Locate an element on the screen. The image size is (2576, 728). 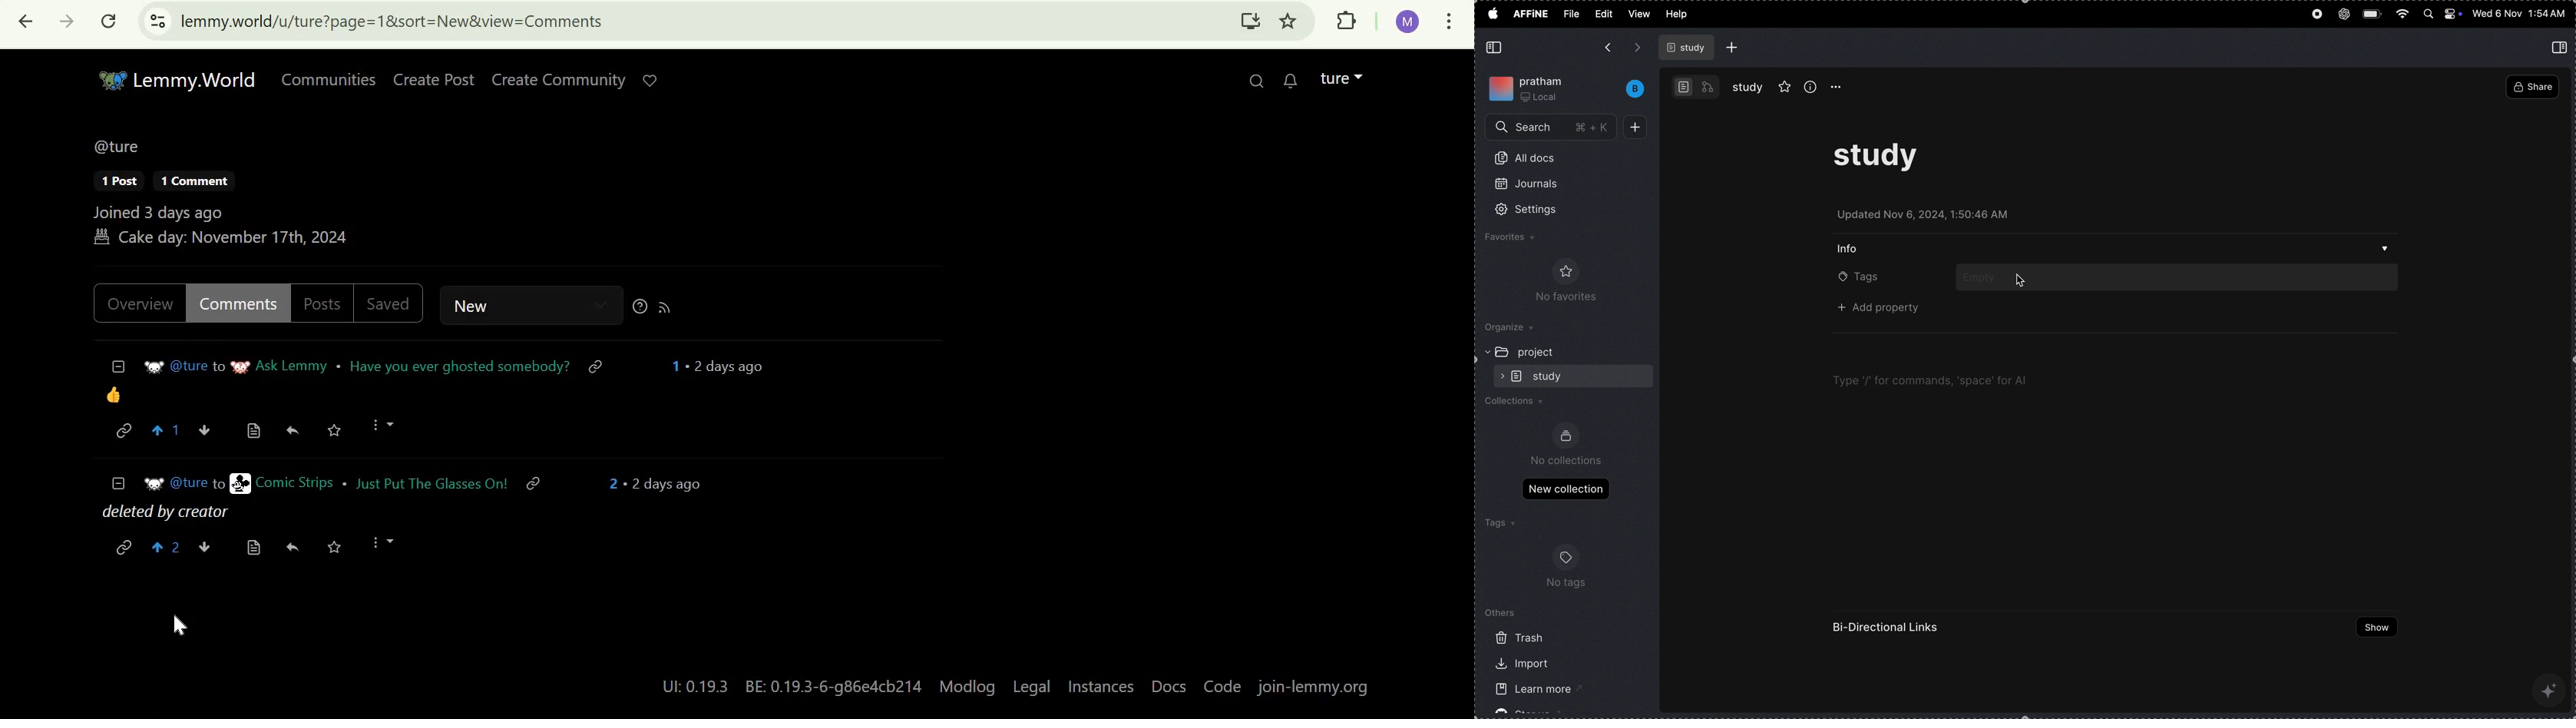
my work space is located at coordinates (1529, 87).